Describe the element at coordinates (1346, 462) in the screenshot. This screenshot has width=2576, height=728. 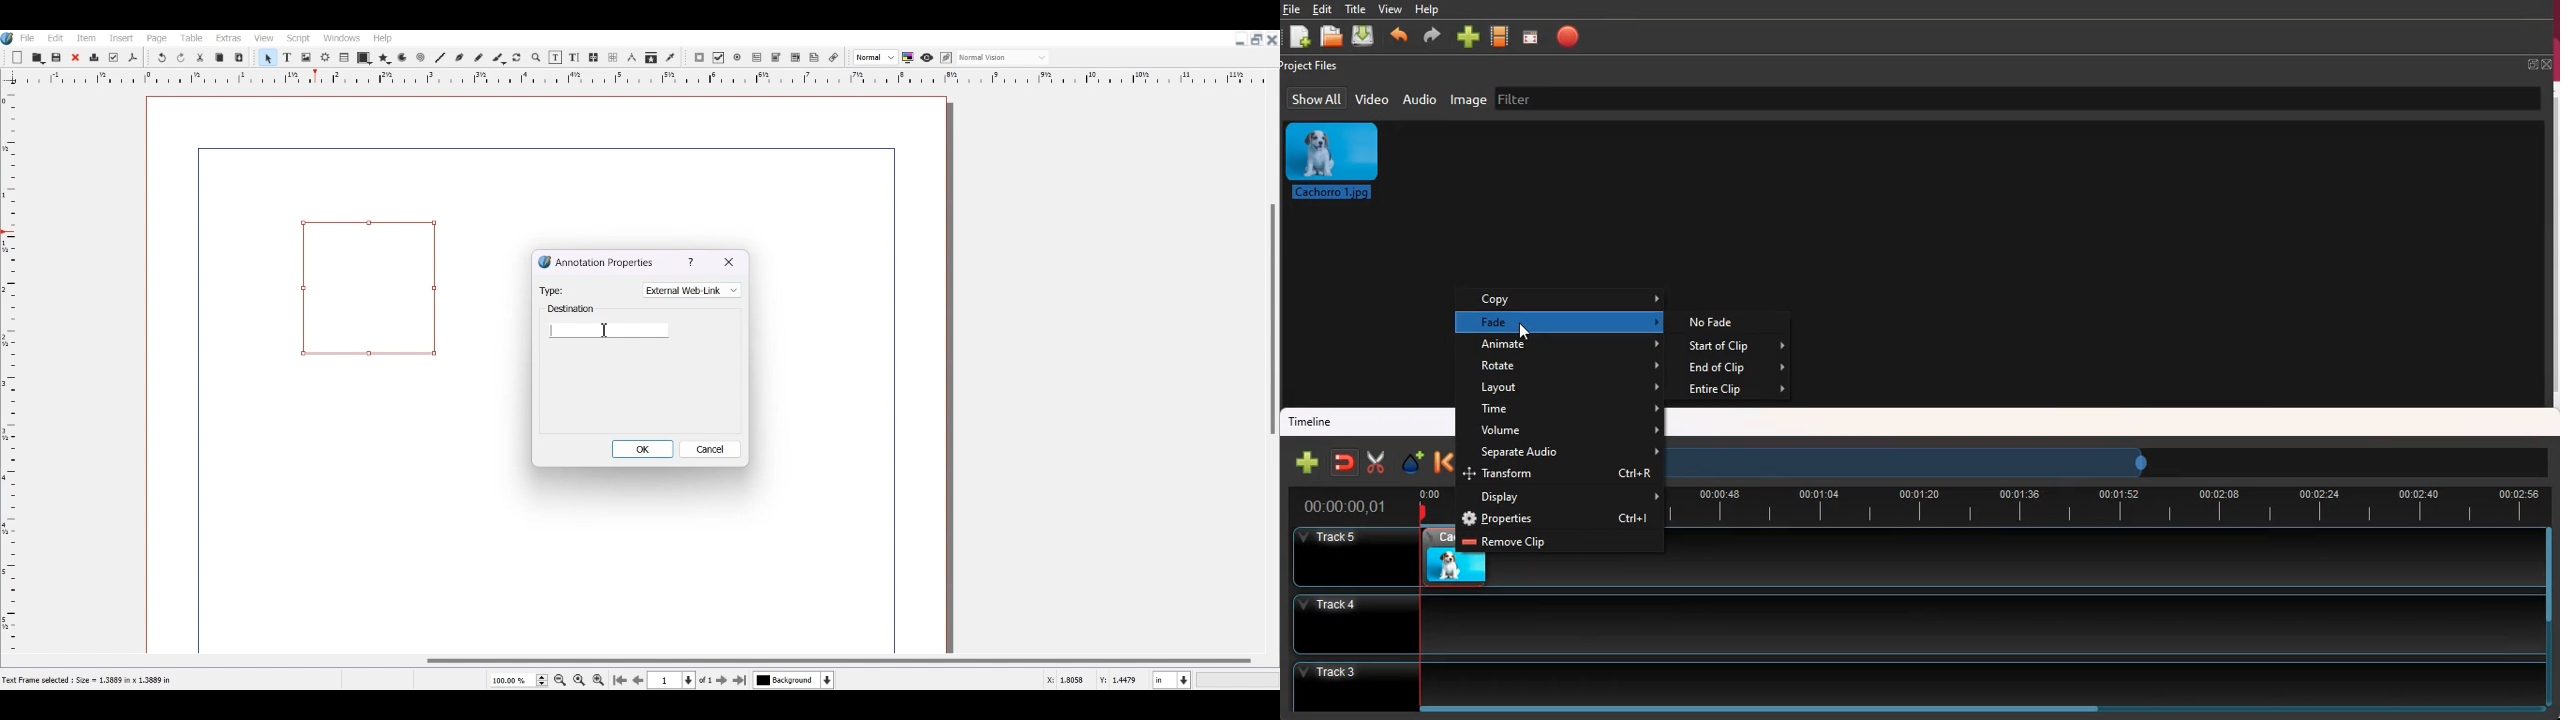
I see `join` at that location.